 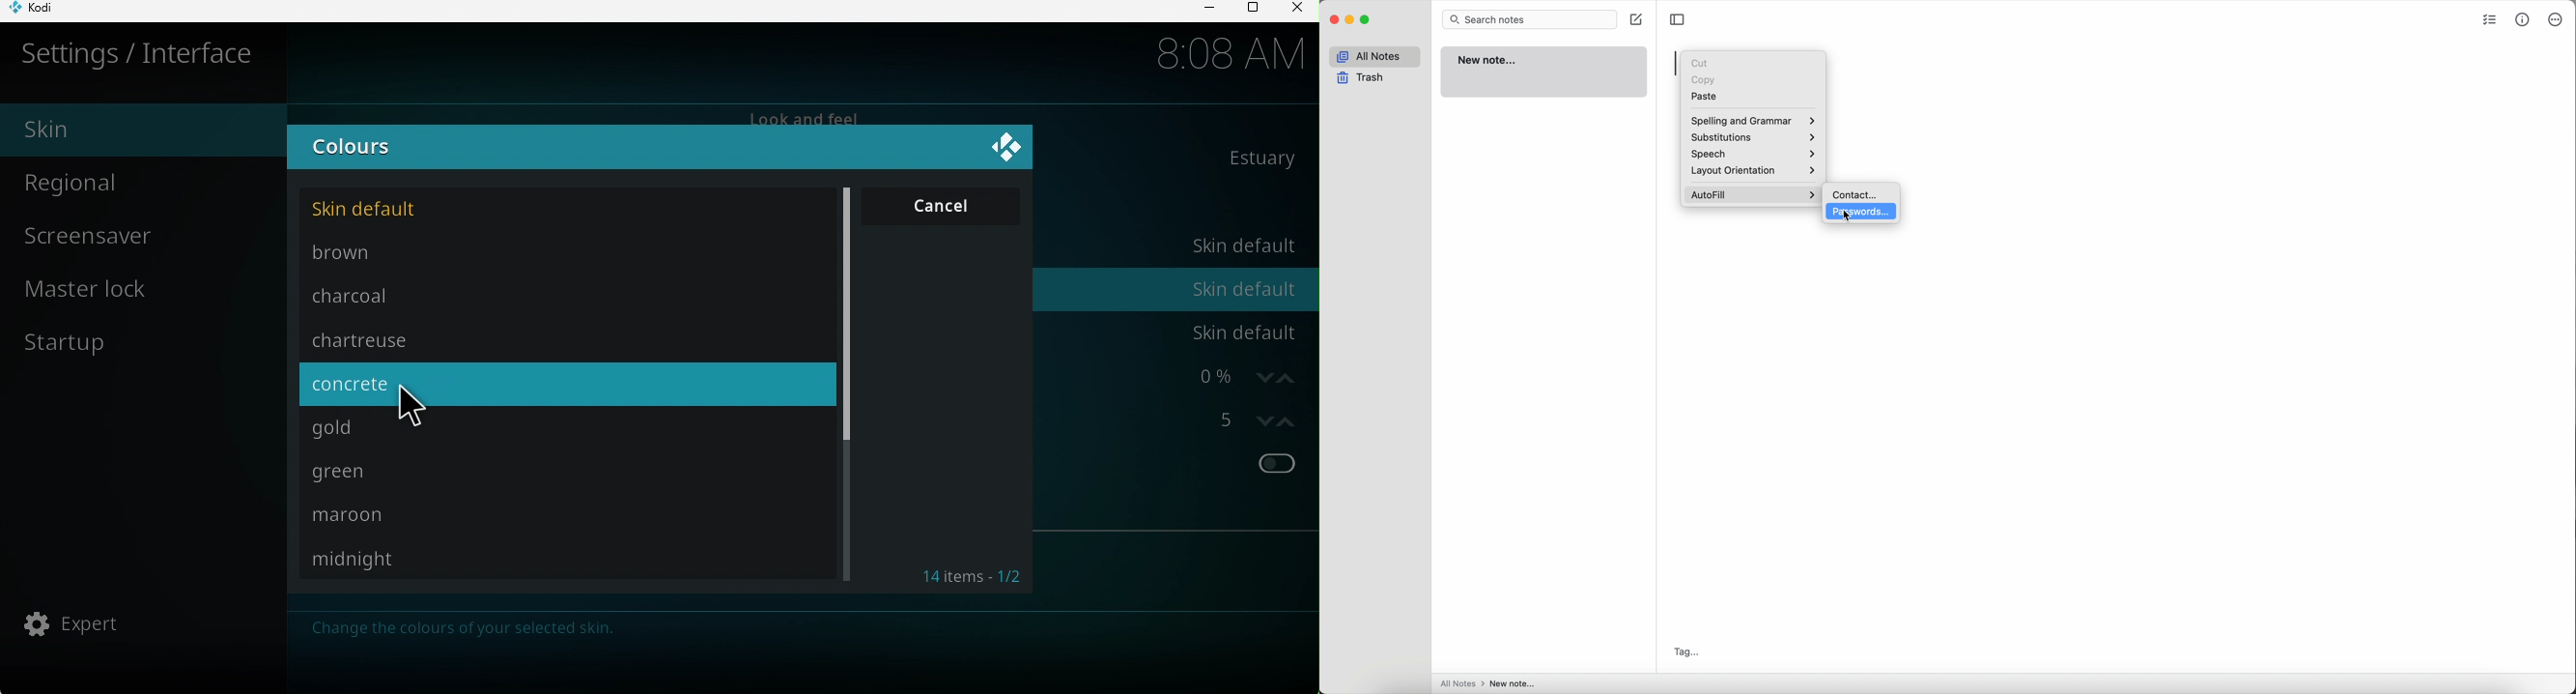 What do you see at coordinates (563, 427) in the screenshot?
I see `Gold` at bounding box center [563, 427].